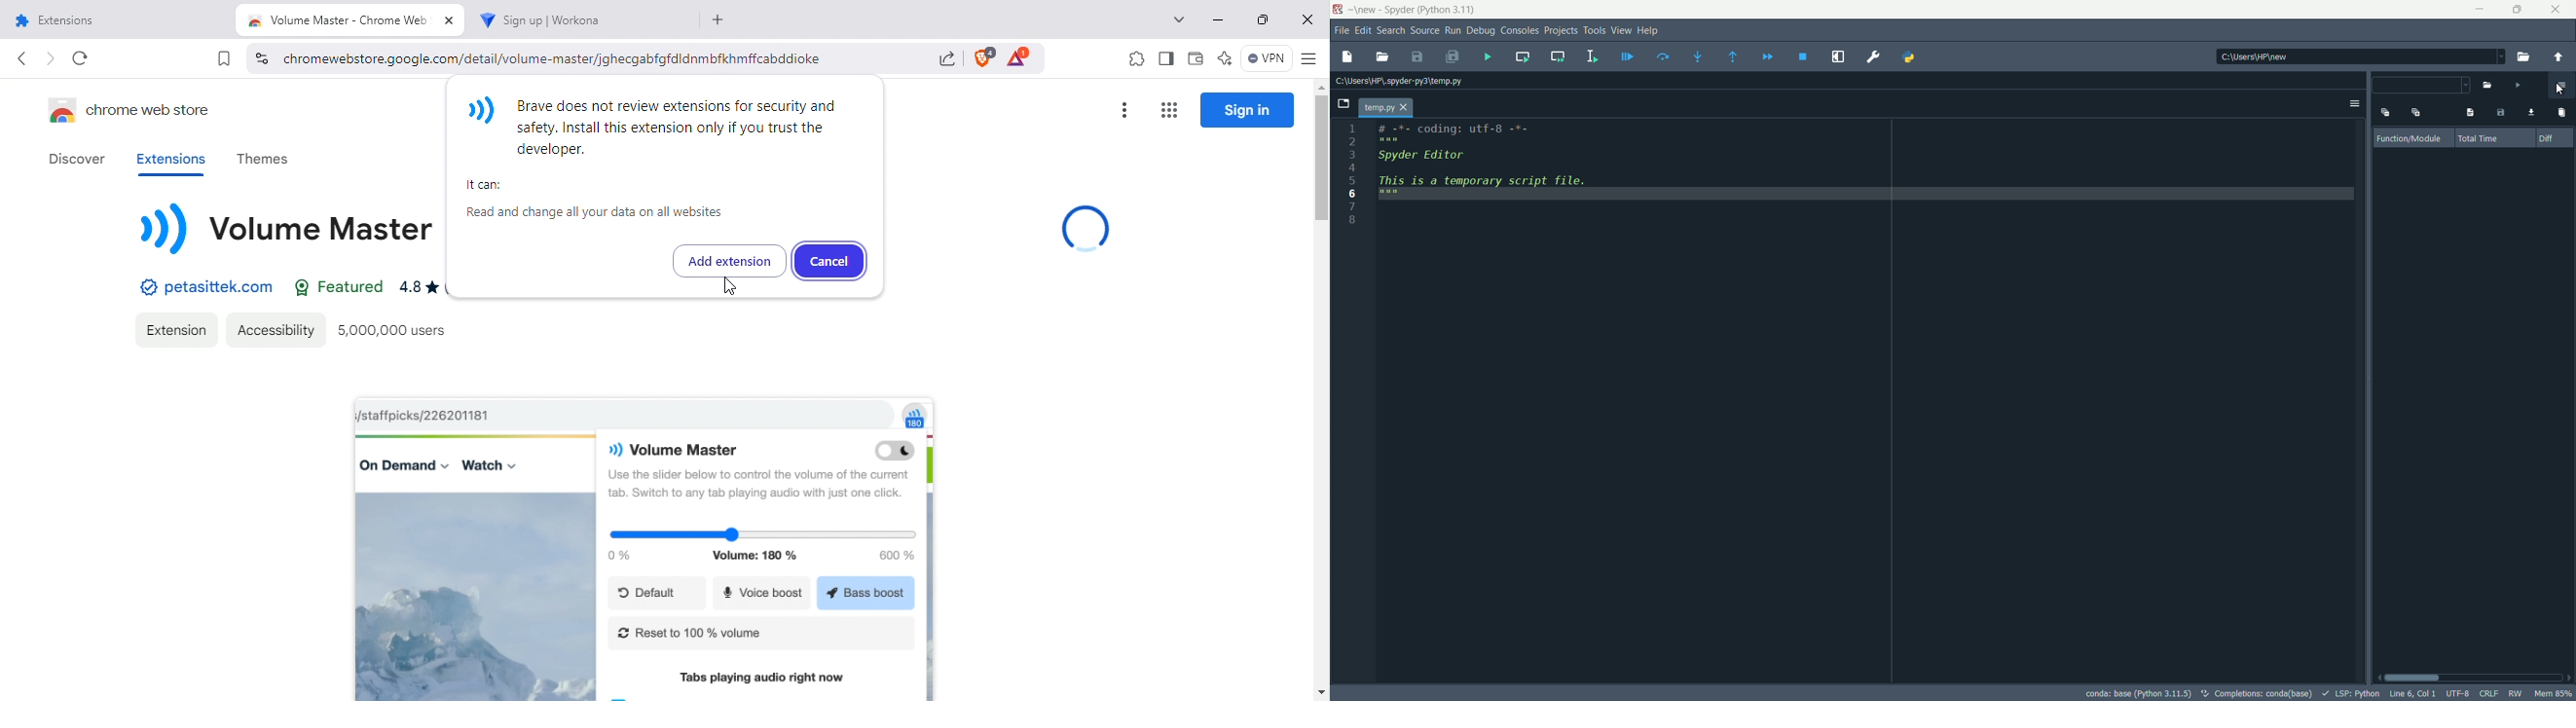 This screenshot has height=728, width=2576. I want to click on open file, so click(2523, 57).